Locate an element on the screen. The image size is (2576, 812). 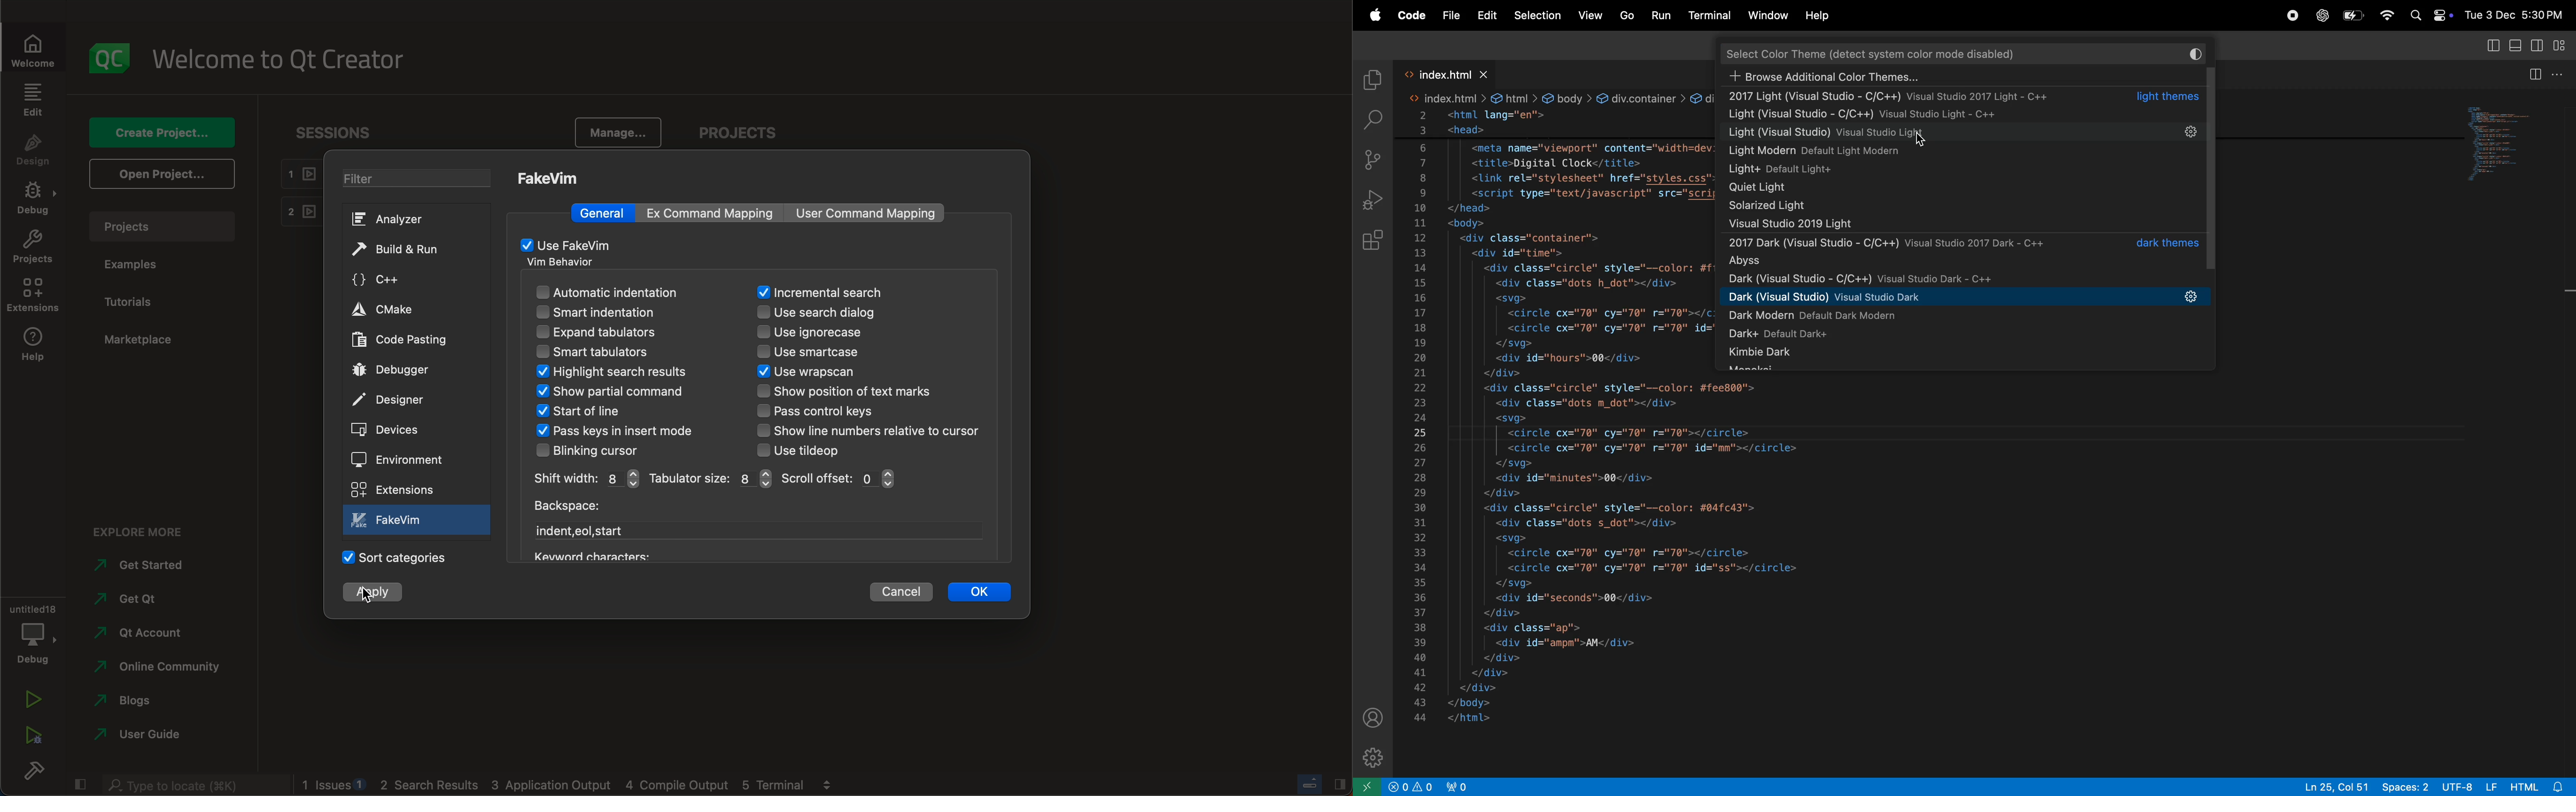
HTML Alert is located at coordinates (2542, 786).